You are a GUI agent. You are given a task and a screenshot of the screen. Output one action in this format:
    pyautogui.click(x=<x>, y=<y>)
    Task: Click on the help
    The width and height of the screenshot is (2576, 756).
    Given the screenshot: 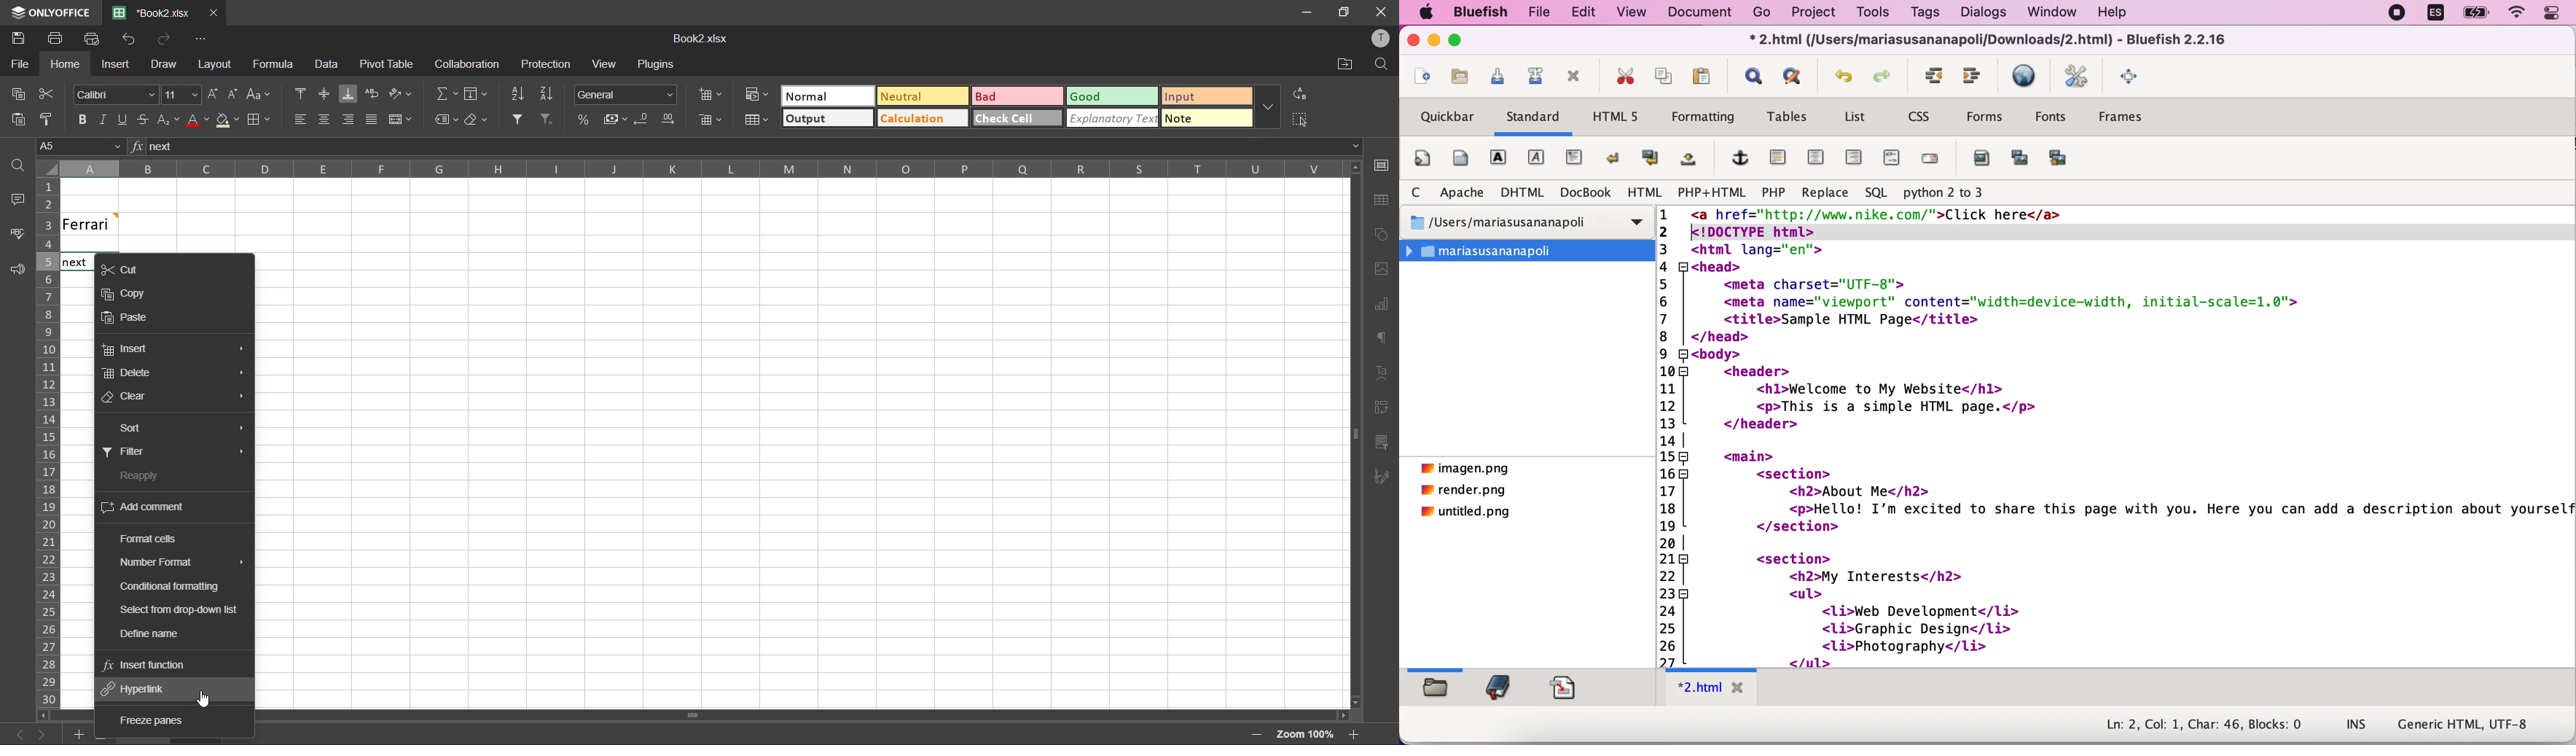 What is the action you would take?
    pyautogui.click(x=2119, y=12)
    